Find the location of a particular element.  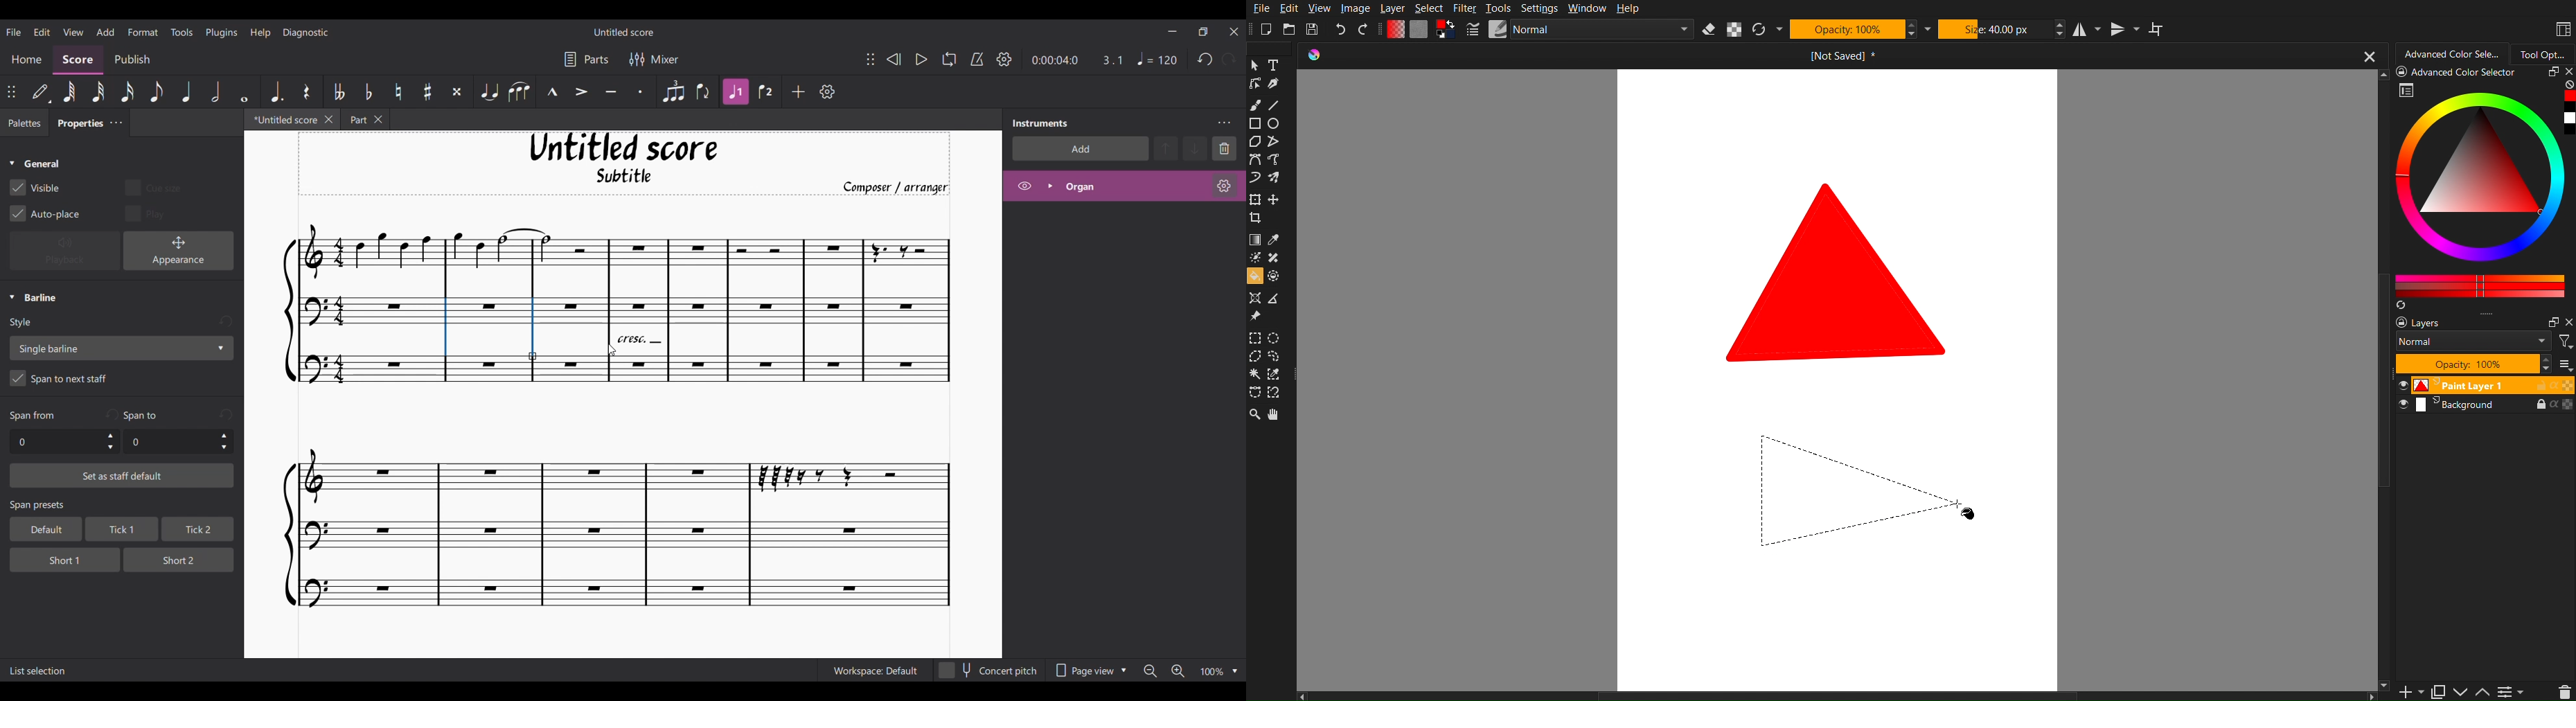

Workspaces is located at coordinates (2561, 28).